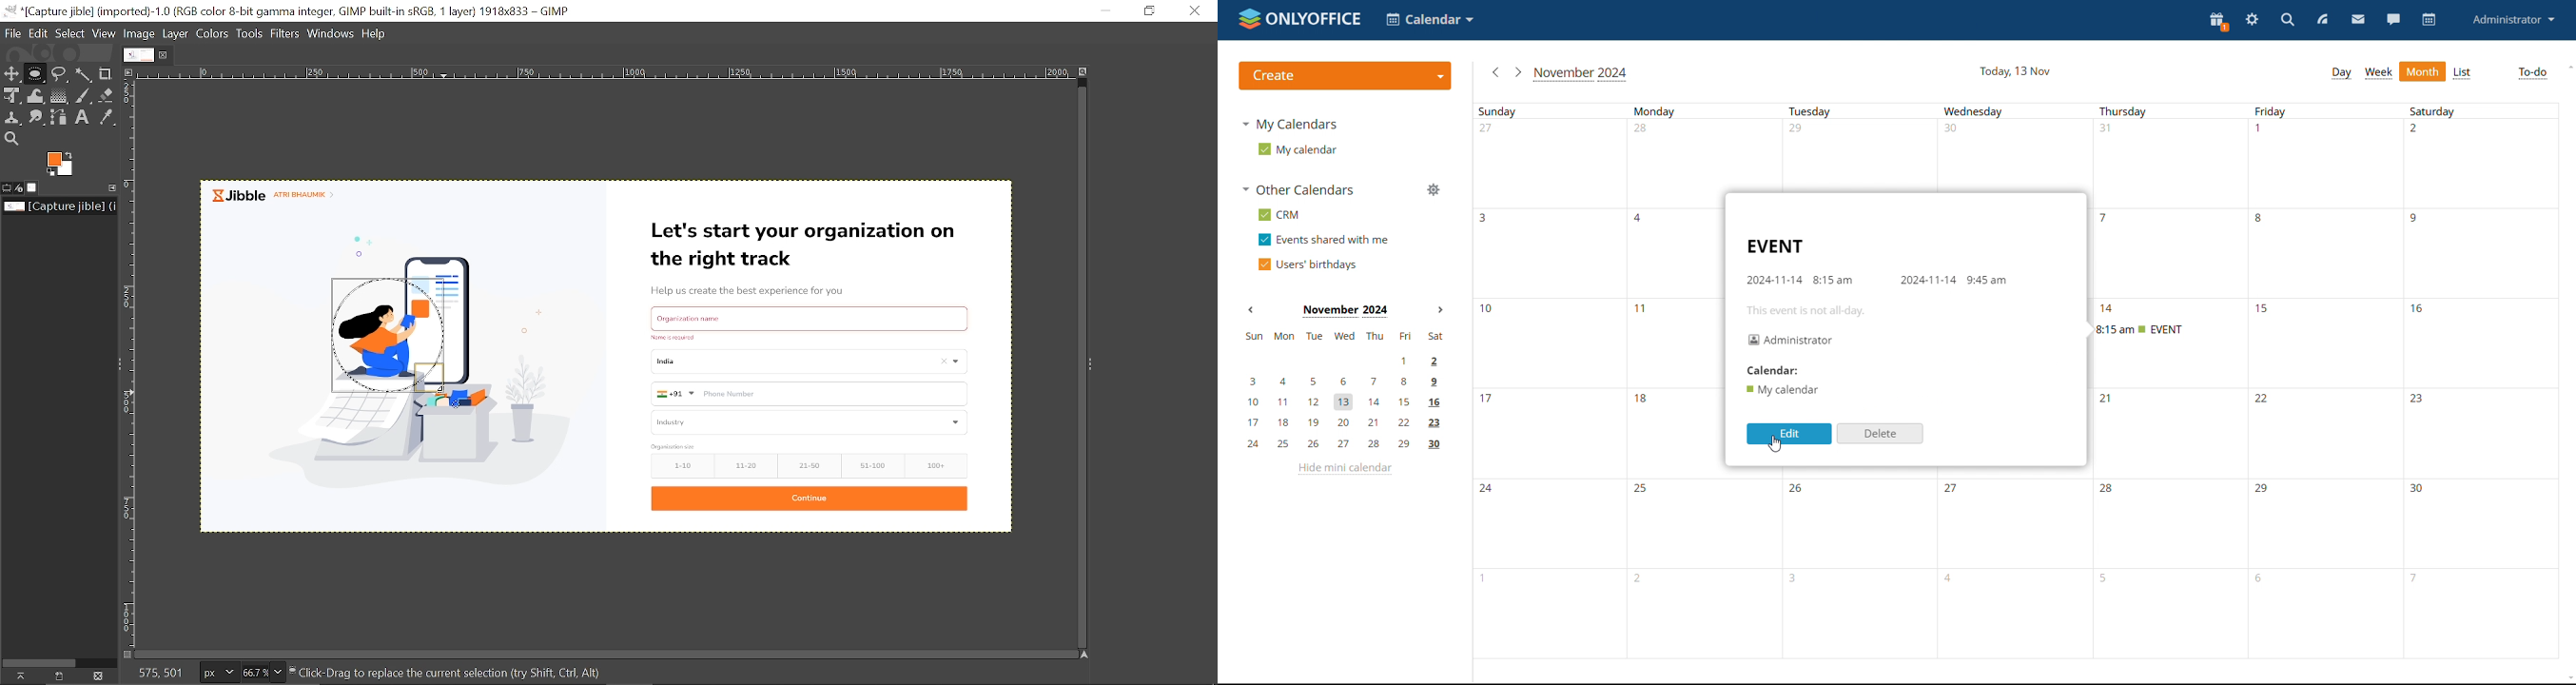 The image size is (2576, 700). What do you see at coordinates (1083, 655) in the screenshot?
I see `Navigate the image display` at bounding box center [1083, 655].